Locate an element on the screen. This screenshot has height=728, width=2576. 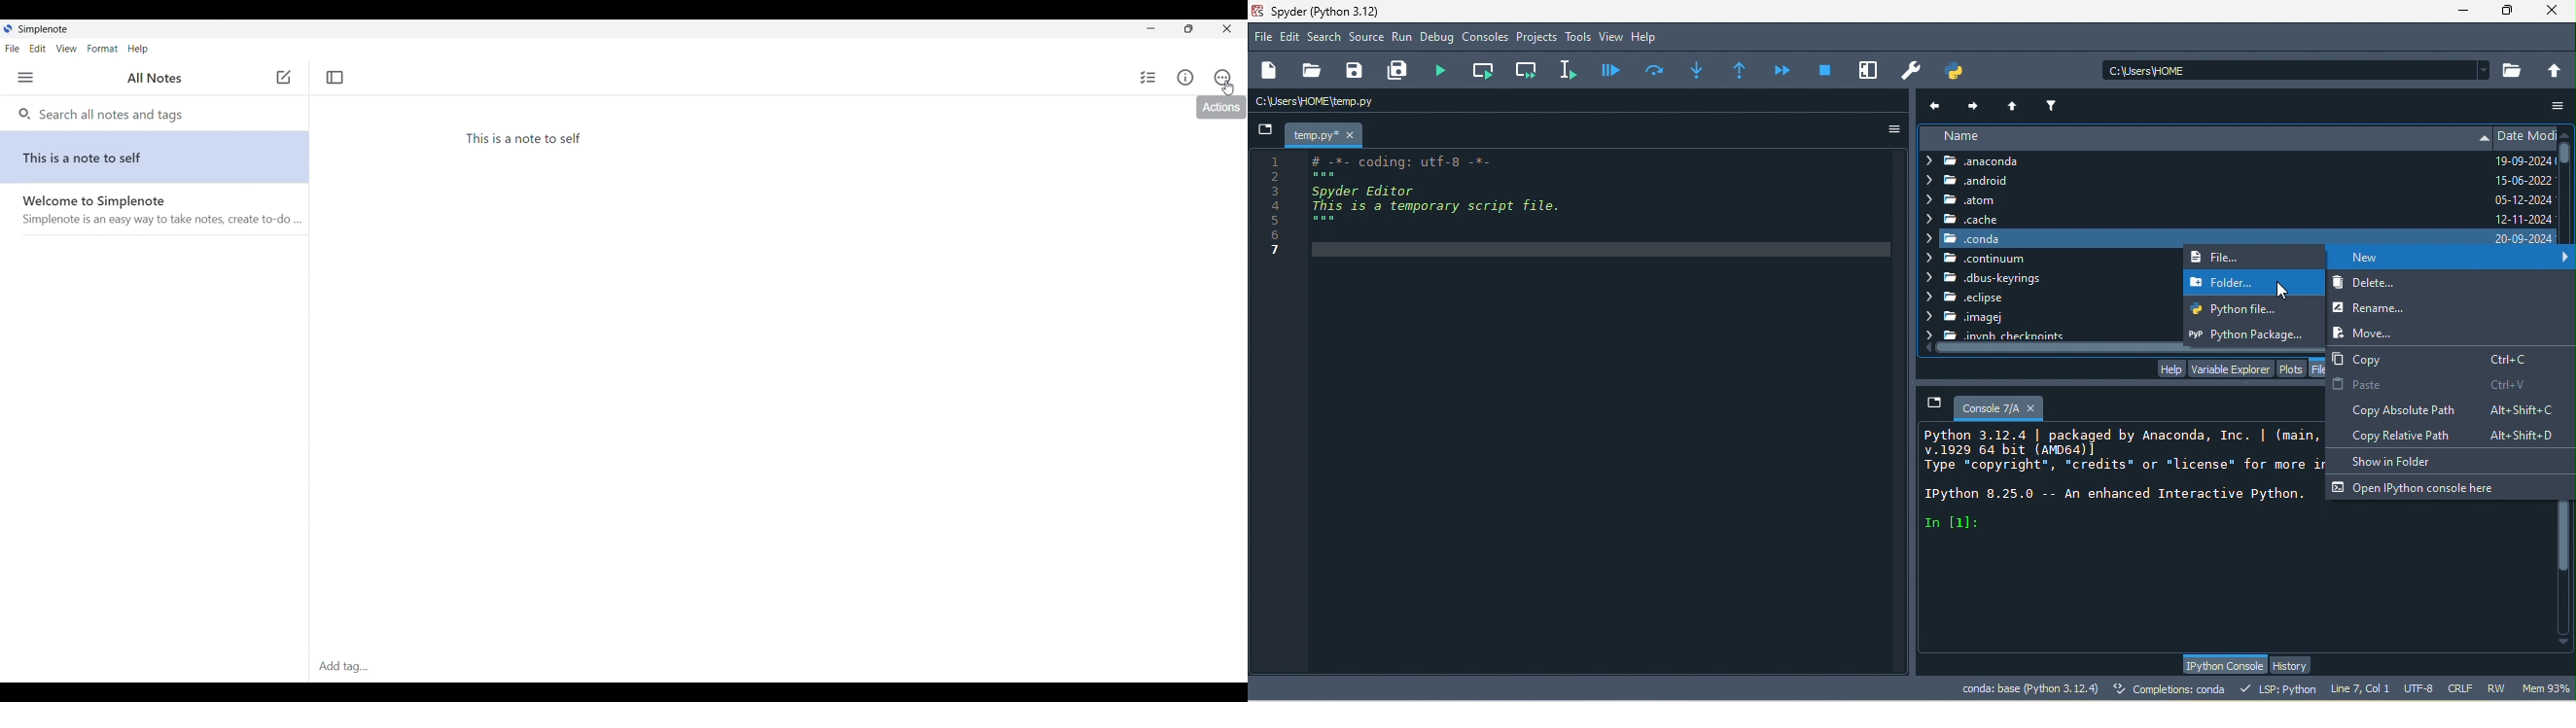
run file is located at coordinates (1446, 70).